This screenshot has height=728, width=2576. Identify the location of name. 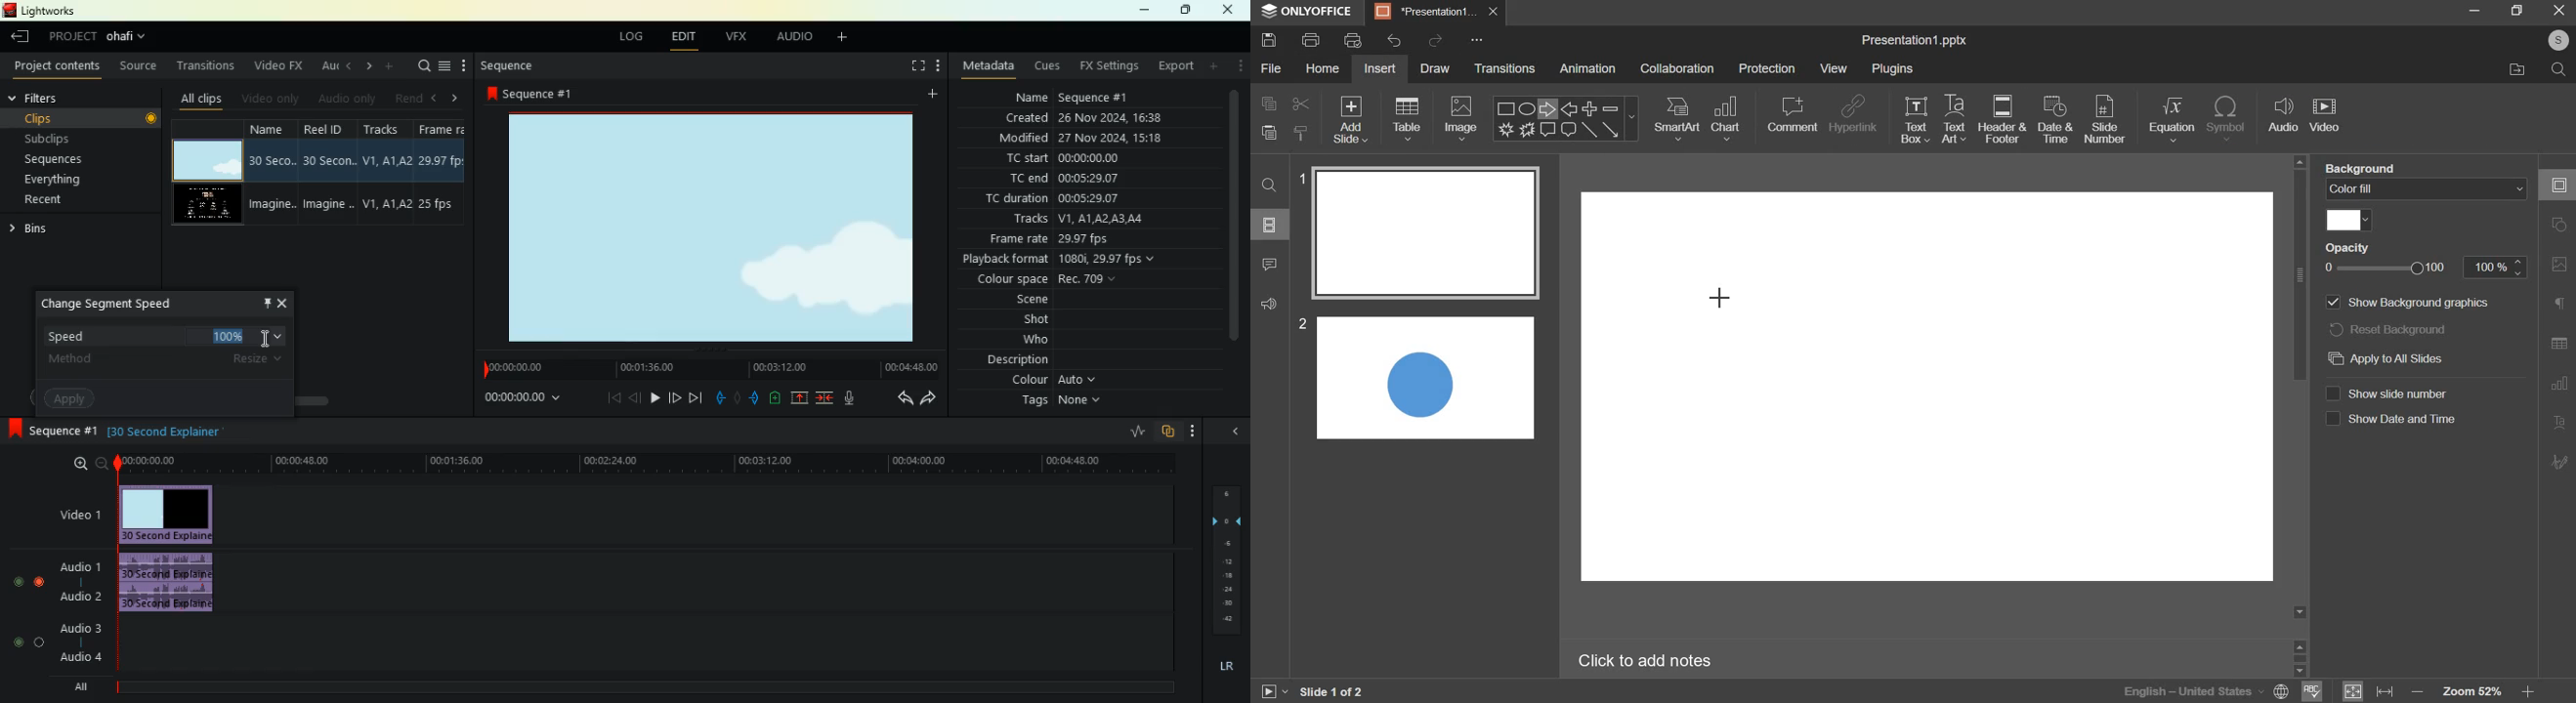
(275, 174).